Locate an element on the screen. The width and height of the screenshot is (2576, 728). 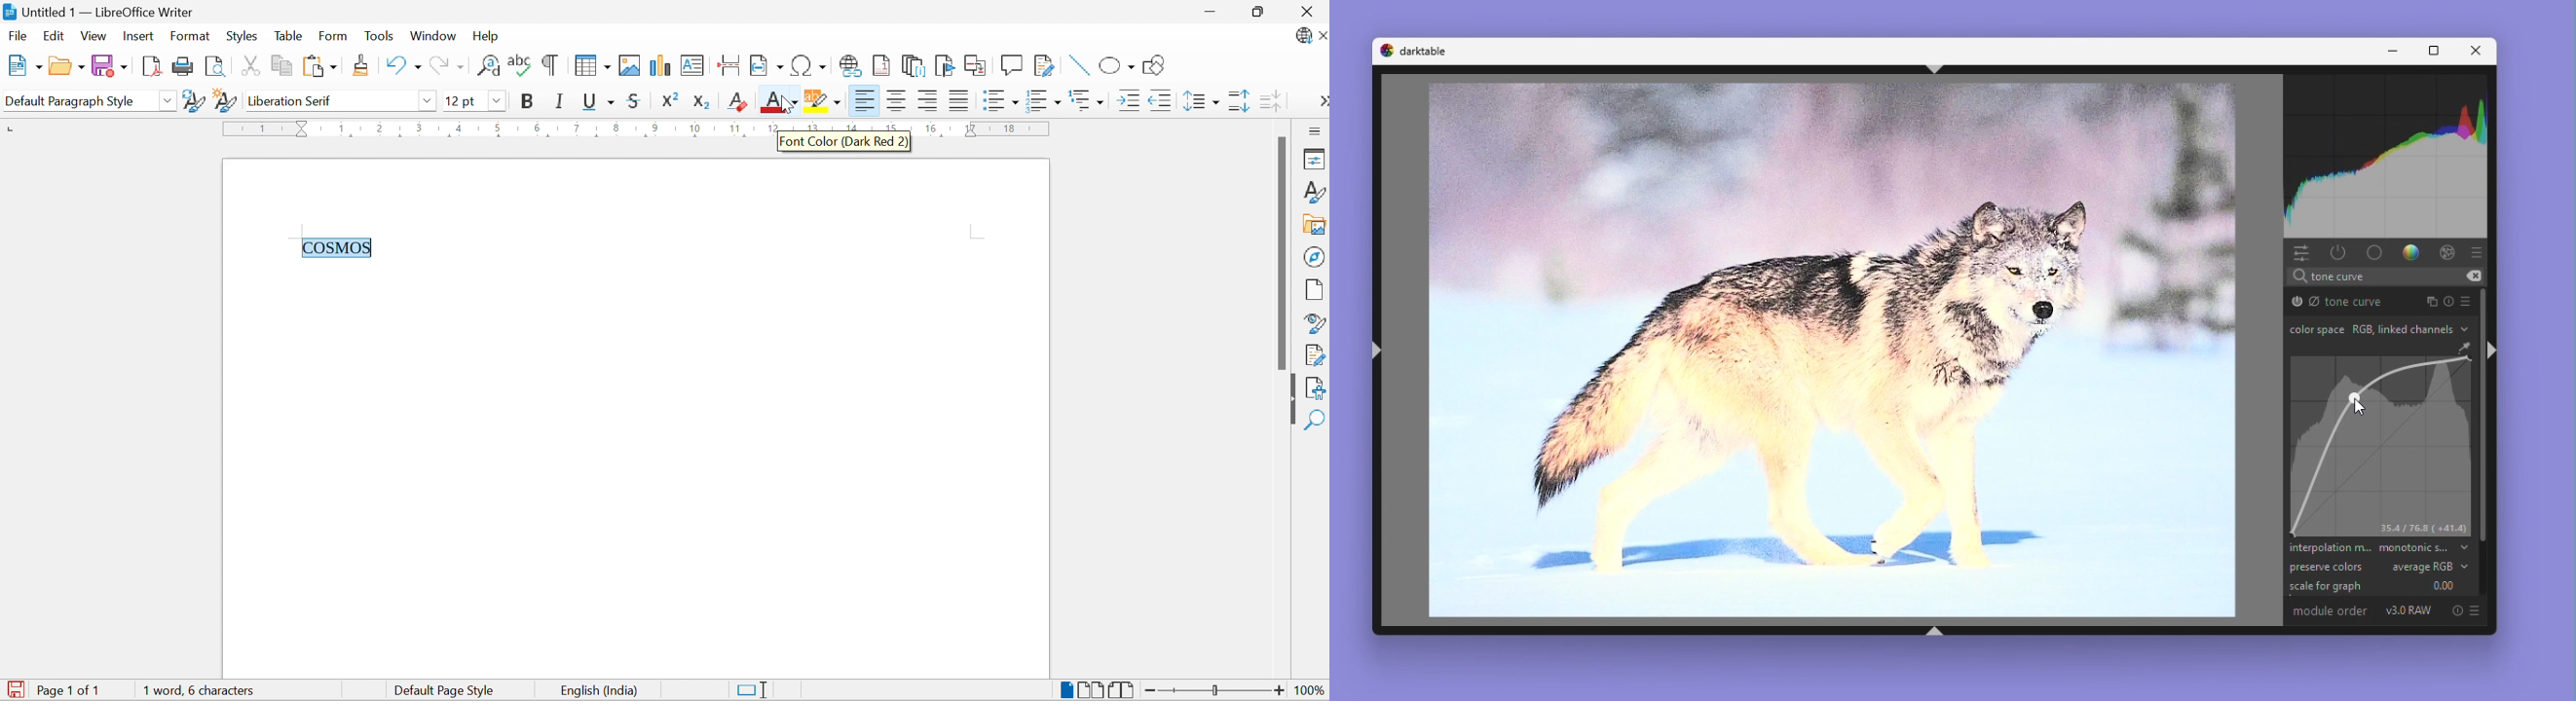
preset is located at coordinates (2465, 300).